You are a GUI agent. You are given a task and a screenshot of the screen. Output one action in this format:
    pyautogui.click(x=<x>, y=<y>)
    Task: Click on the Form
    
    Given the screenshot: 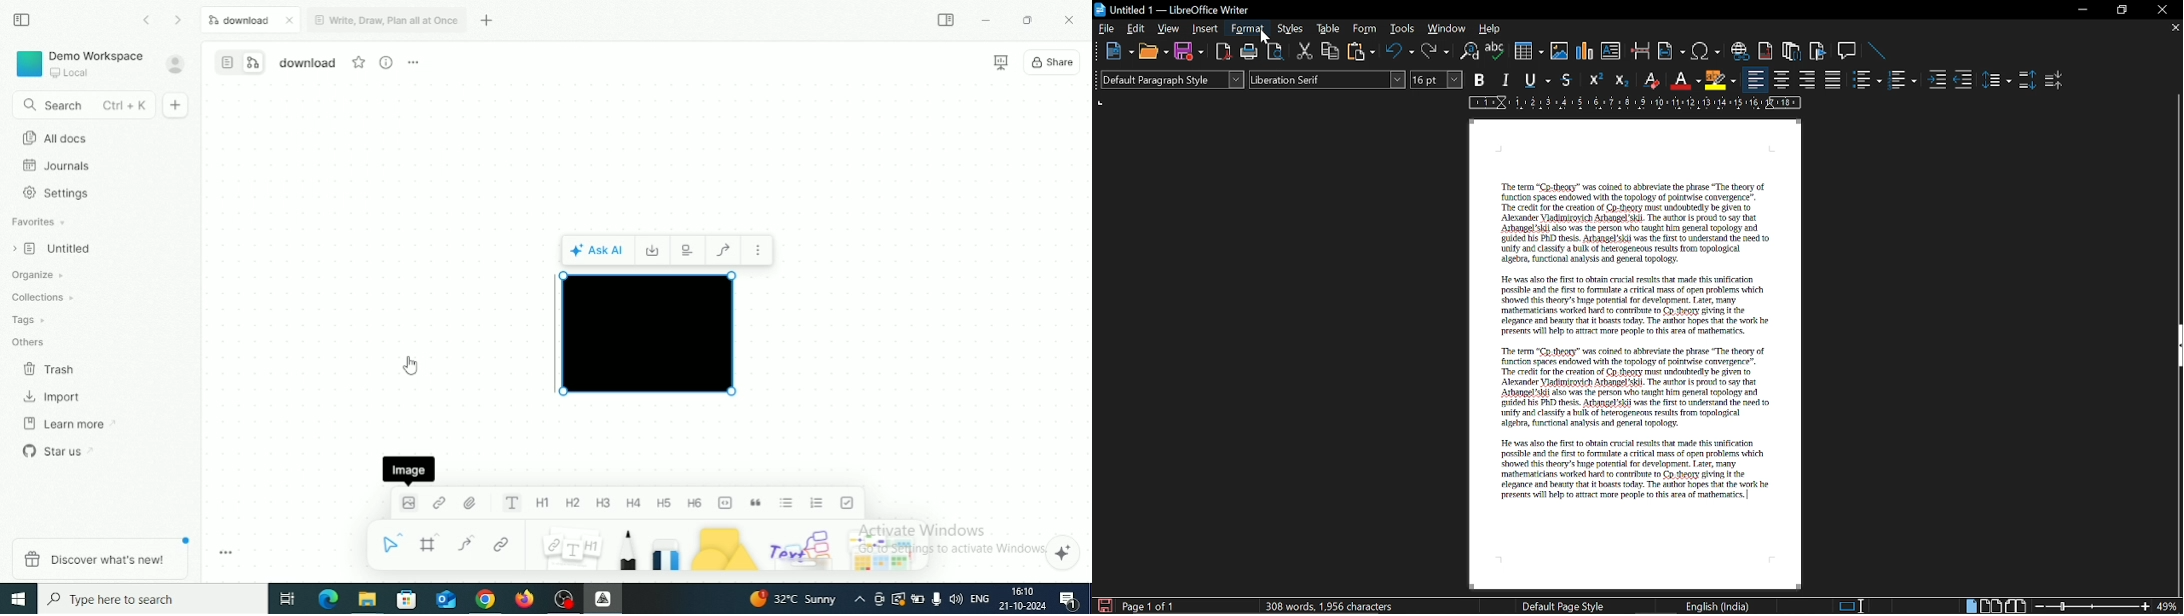 What is the action you would take?
    pyautogui.click(x=1367, y=27)
    